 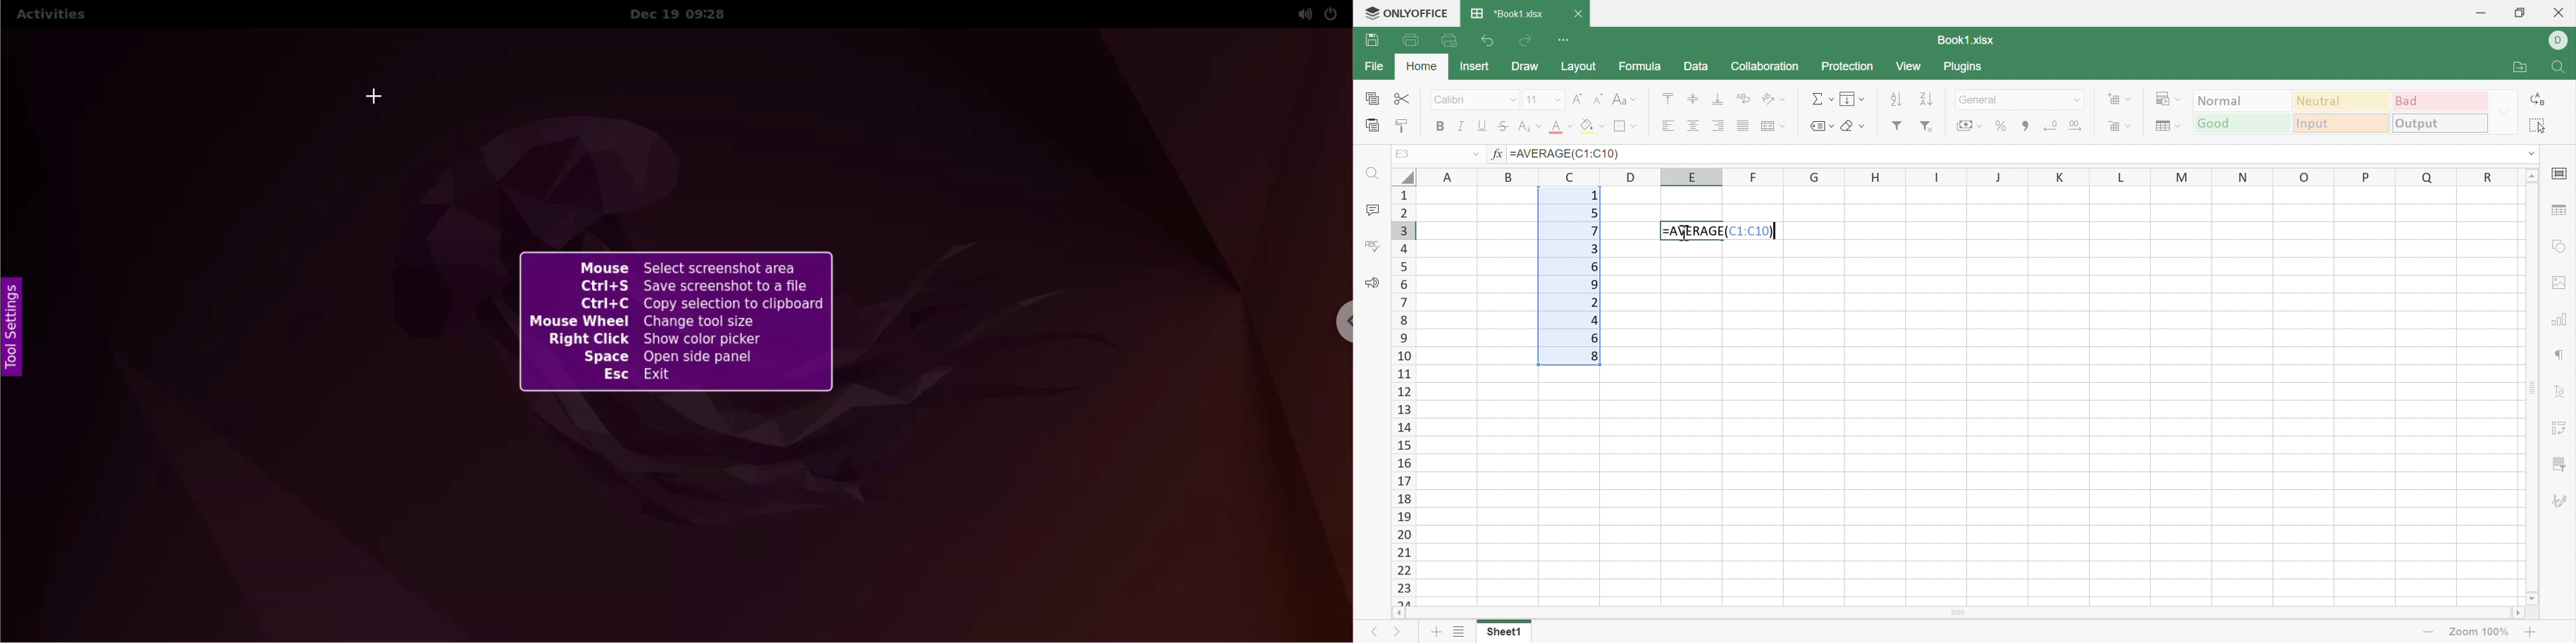 What do you see at coordinates (1404, 154) in the screenshot?
I see `A1` at bounding box center [1404, 154].